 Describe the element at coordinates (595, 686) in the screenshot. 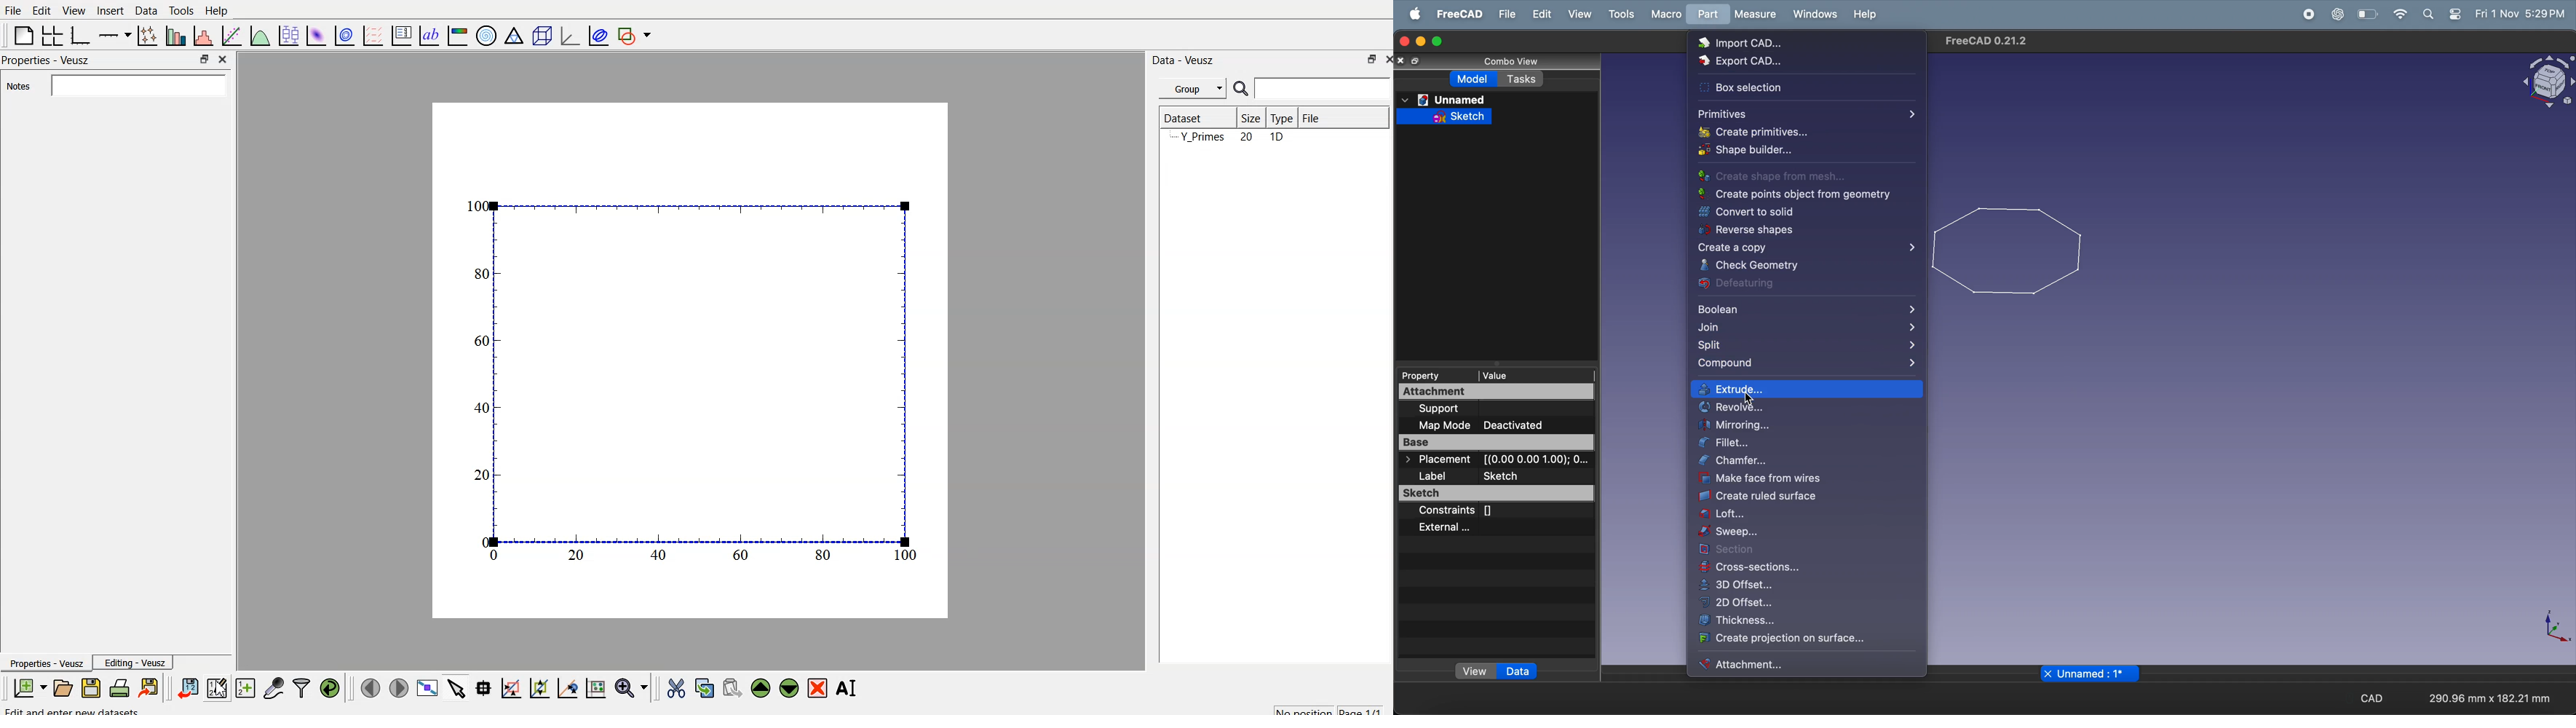

I see `reset graph axes` at that location.